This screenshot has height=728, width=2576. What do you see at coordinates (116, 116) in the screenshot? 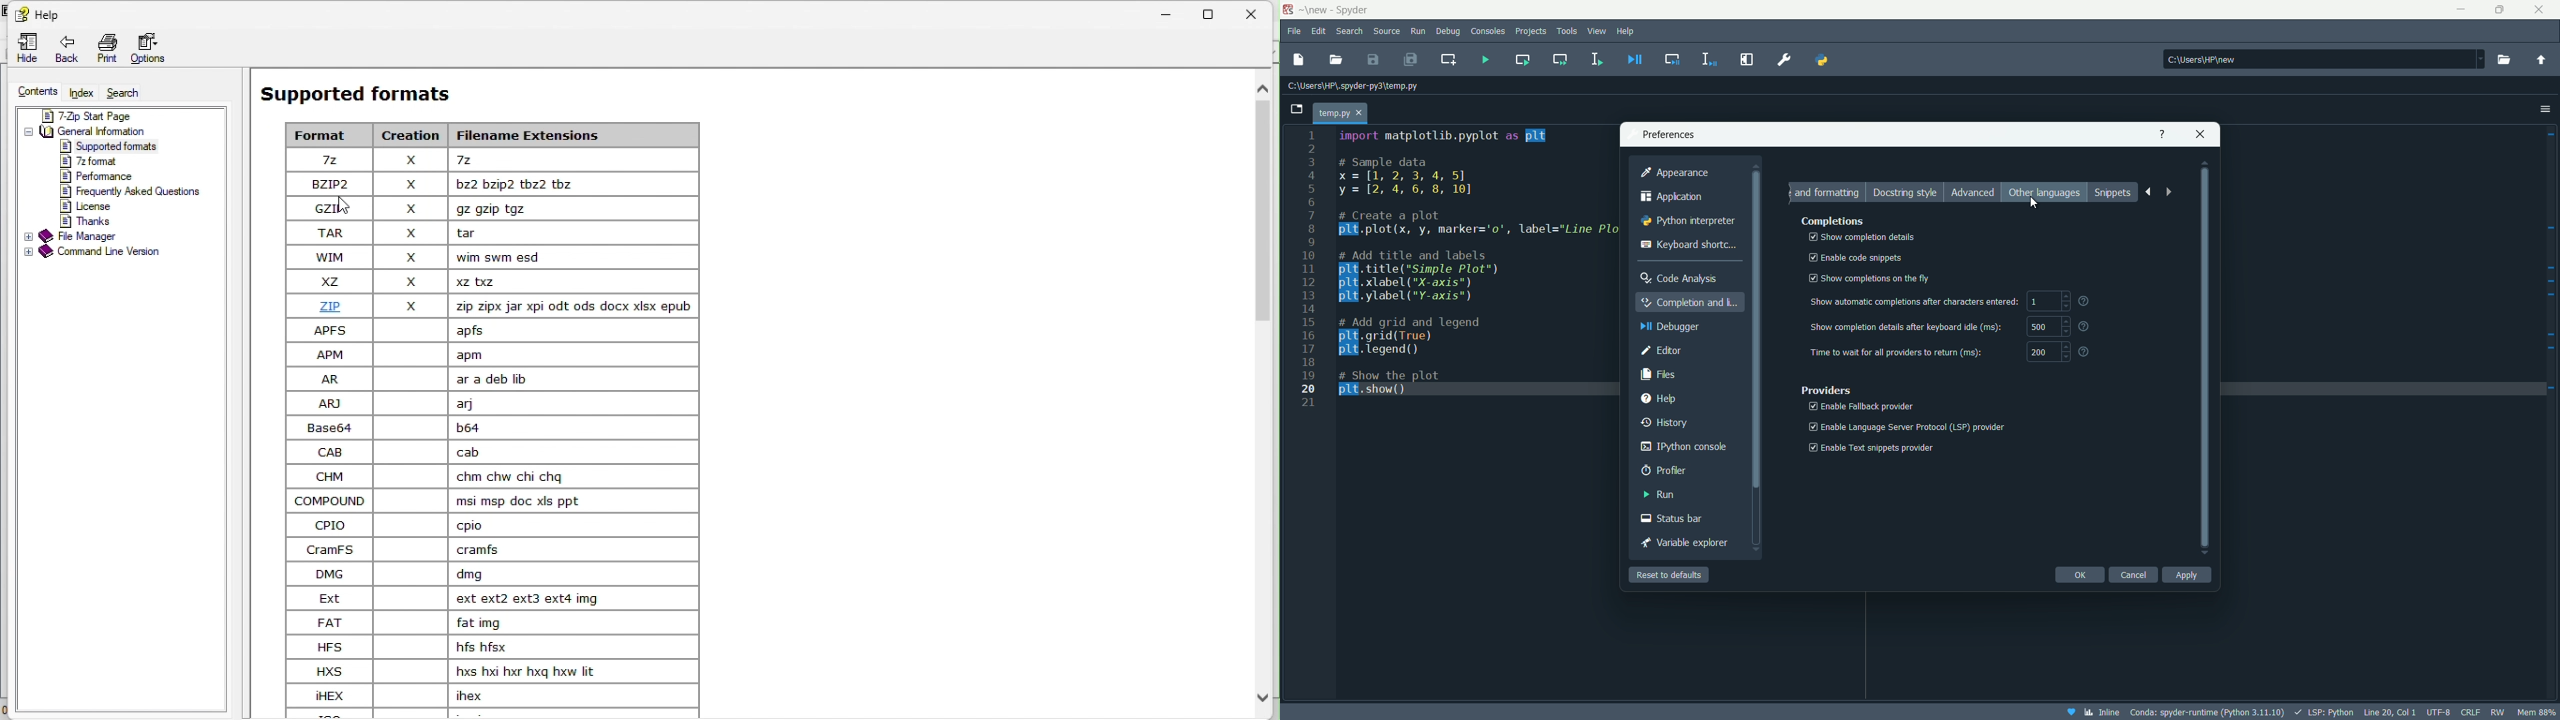
I see `7 zip start page` at bounding box center [116, 116].